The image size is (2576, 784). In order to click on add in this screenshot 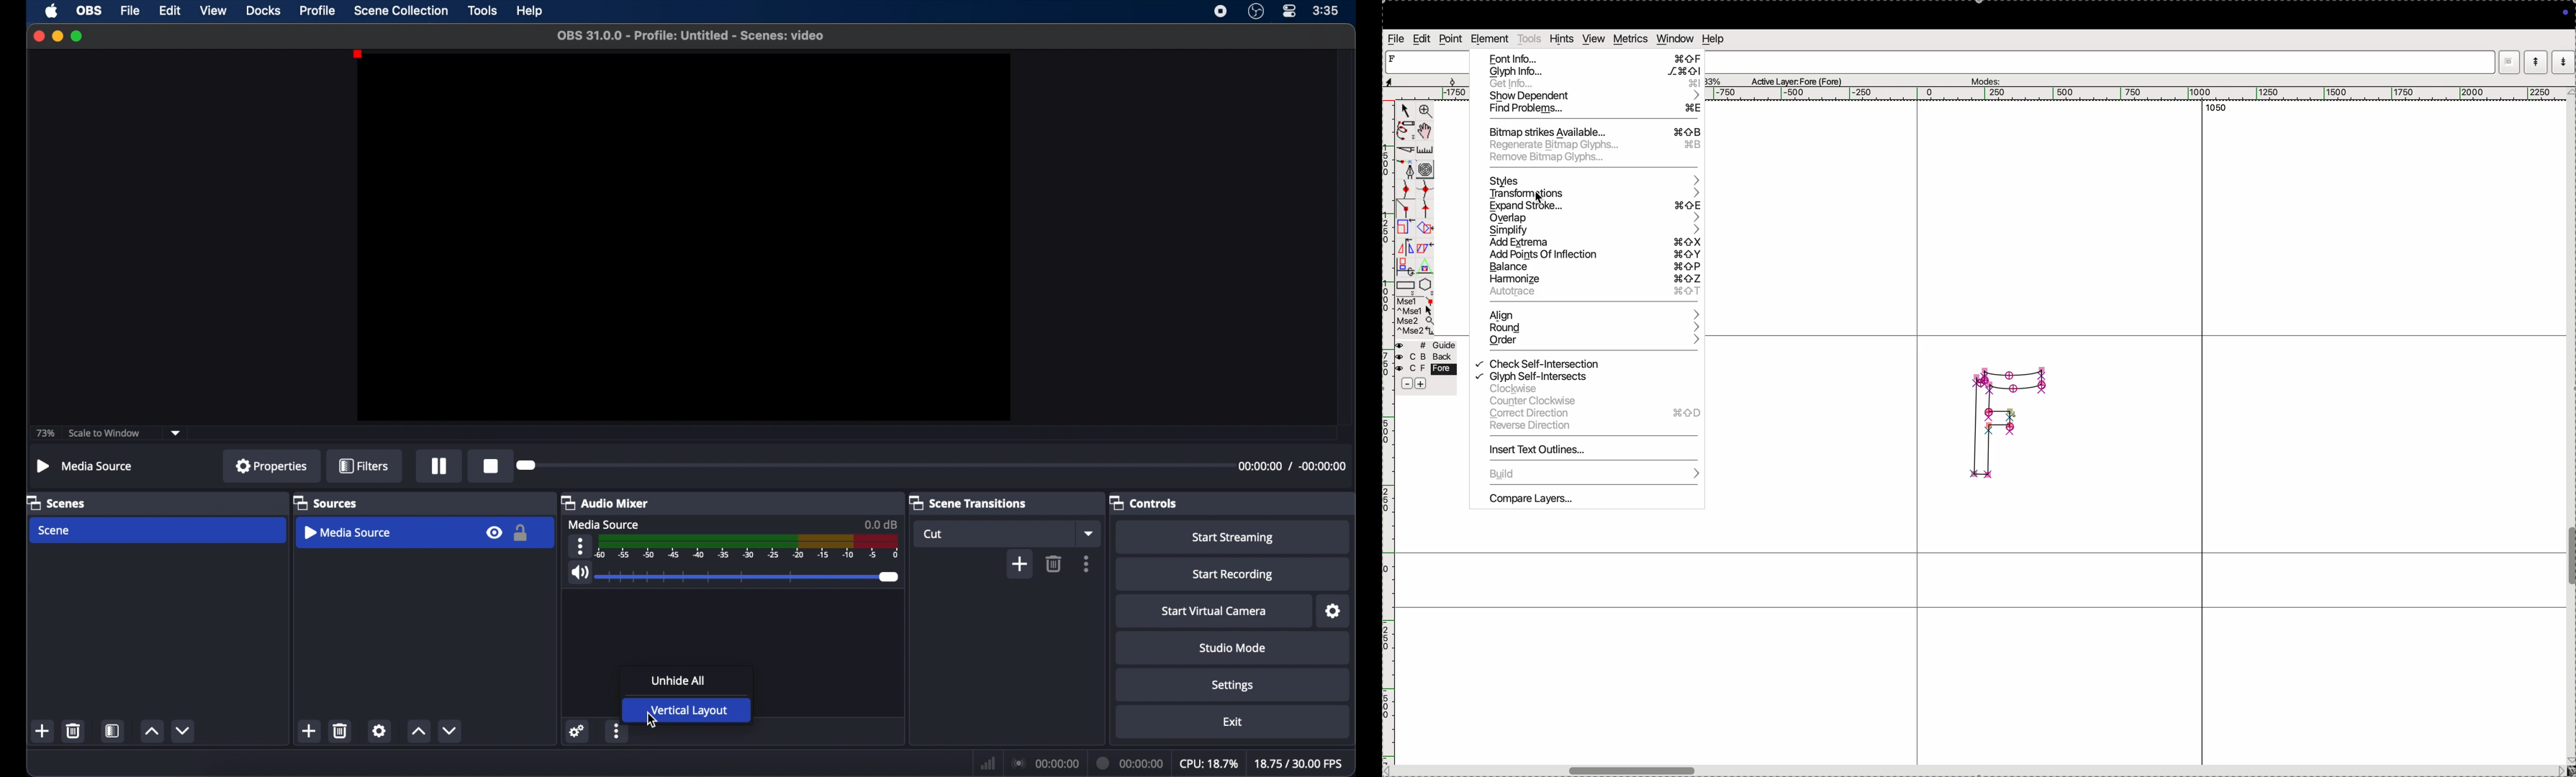, I will do `click(1019, 563)`.